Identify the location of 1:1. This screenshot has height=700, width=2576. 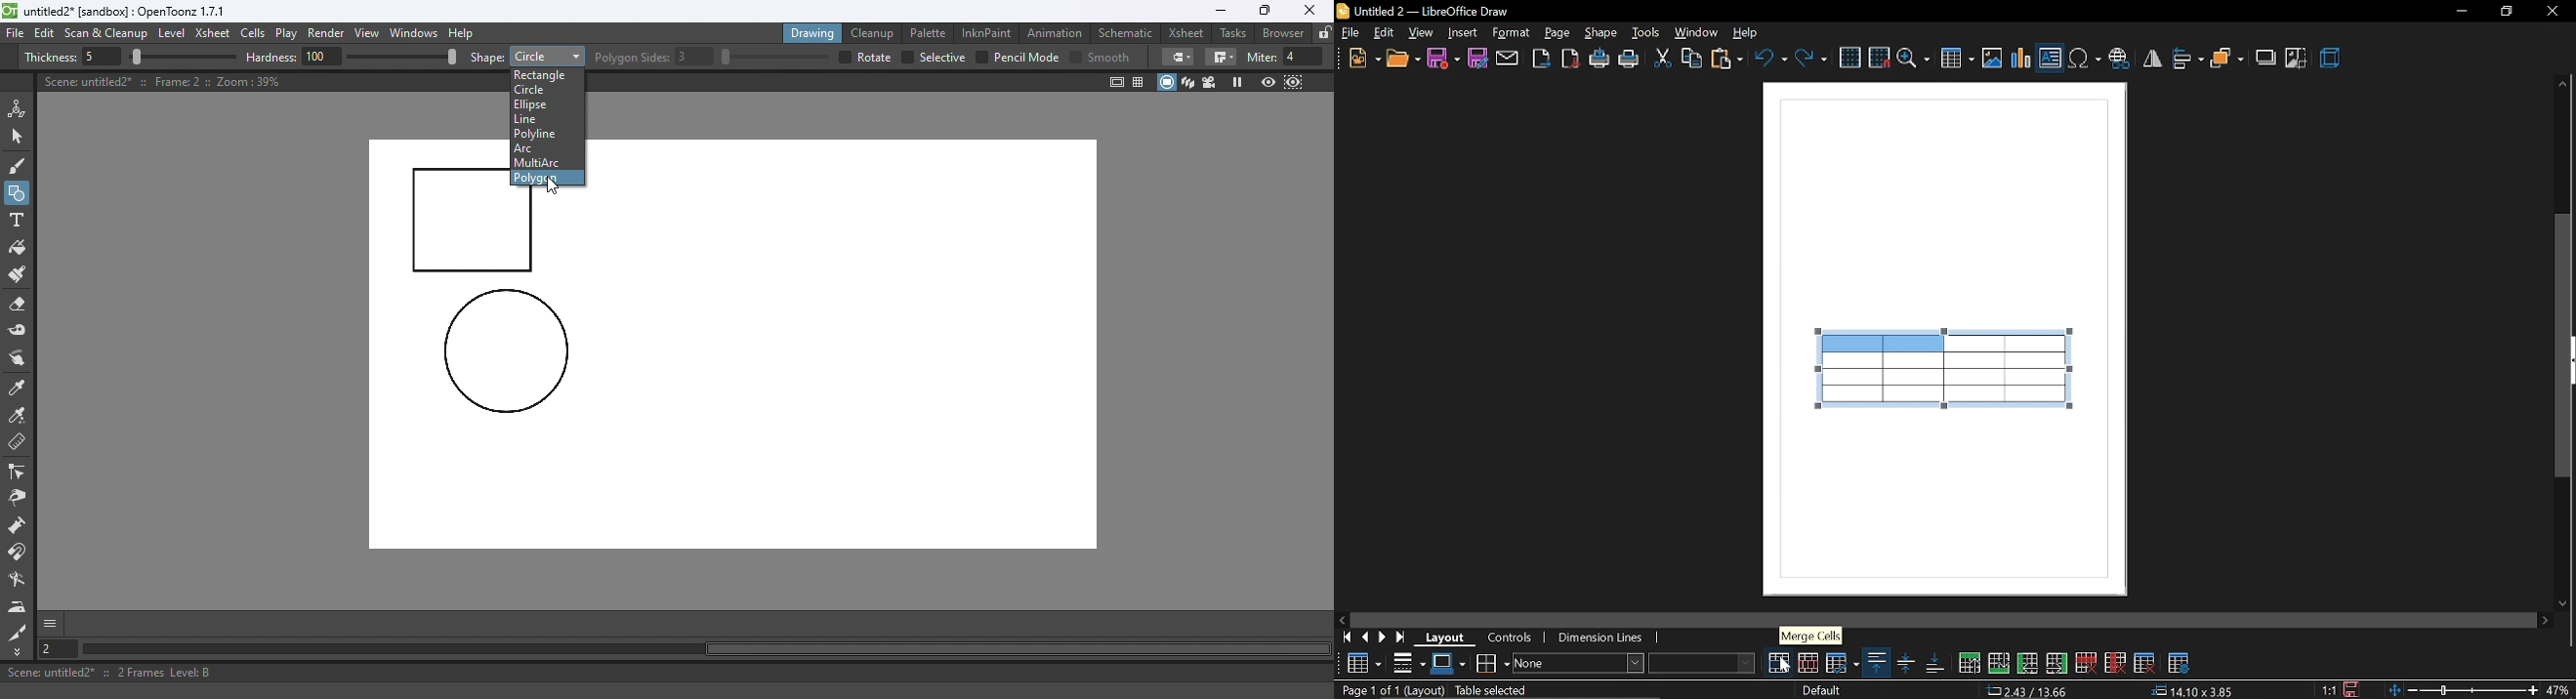
(2328, 690).